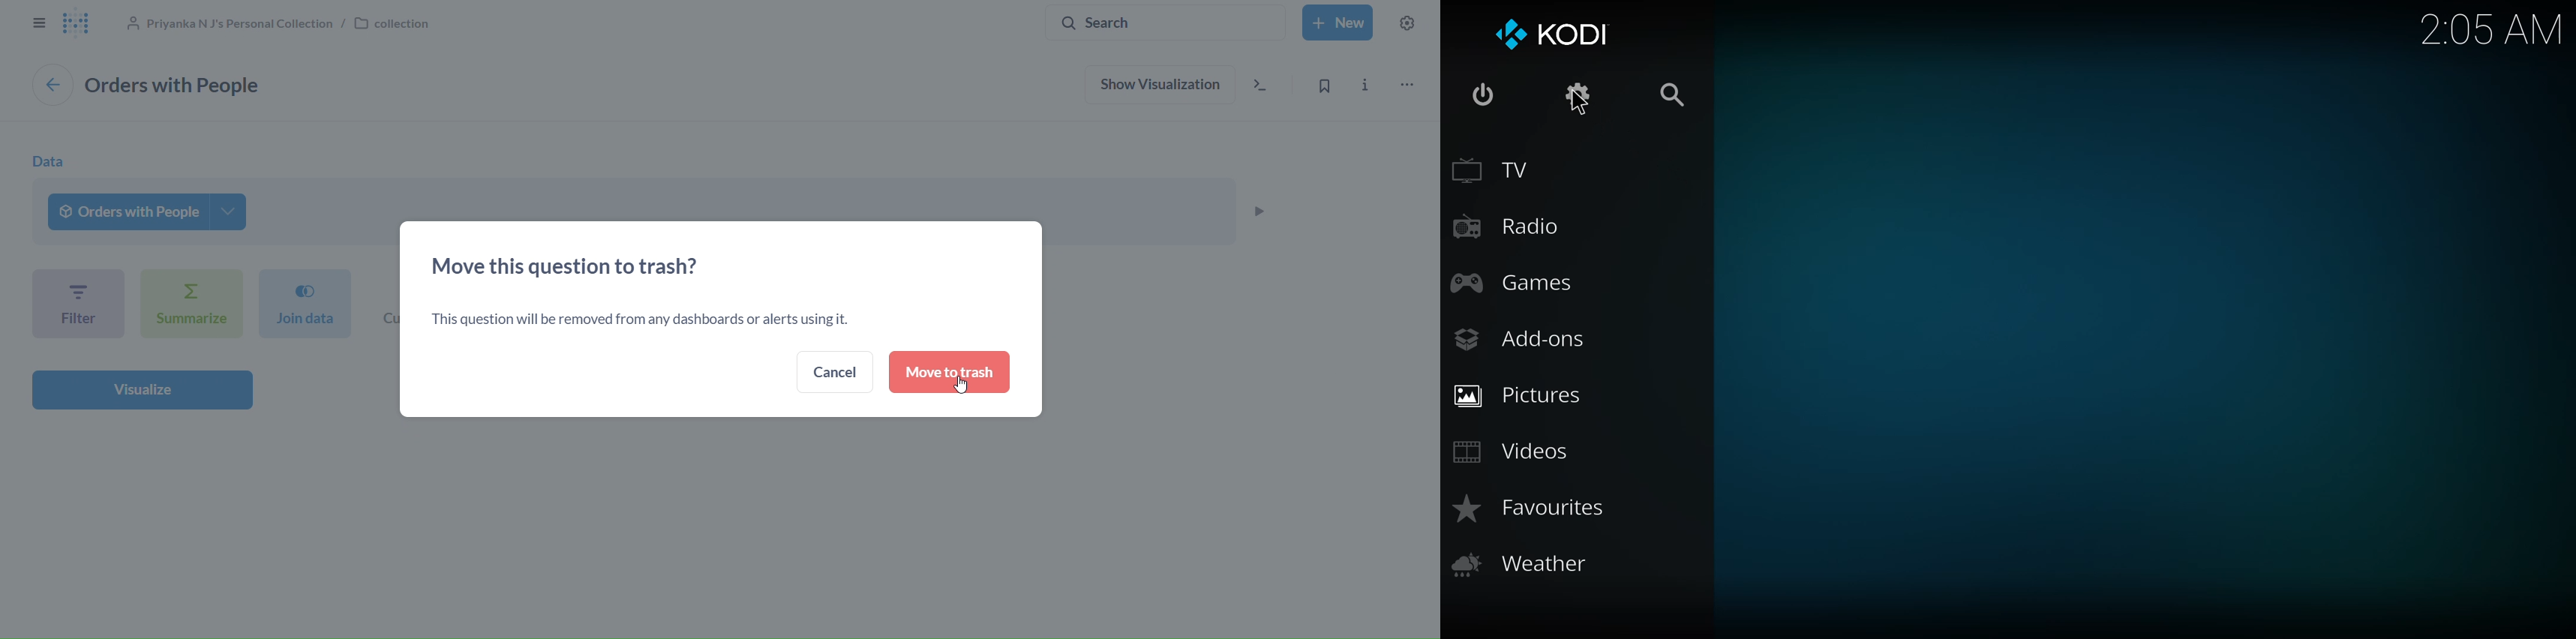 The height and width of the screenshot is (644, 2576). Describe the element at coordinates (302, 304) in the screenshot. I see `join dat` at that location.